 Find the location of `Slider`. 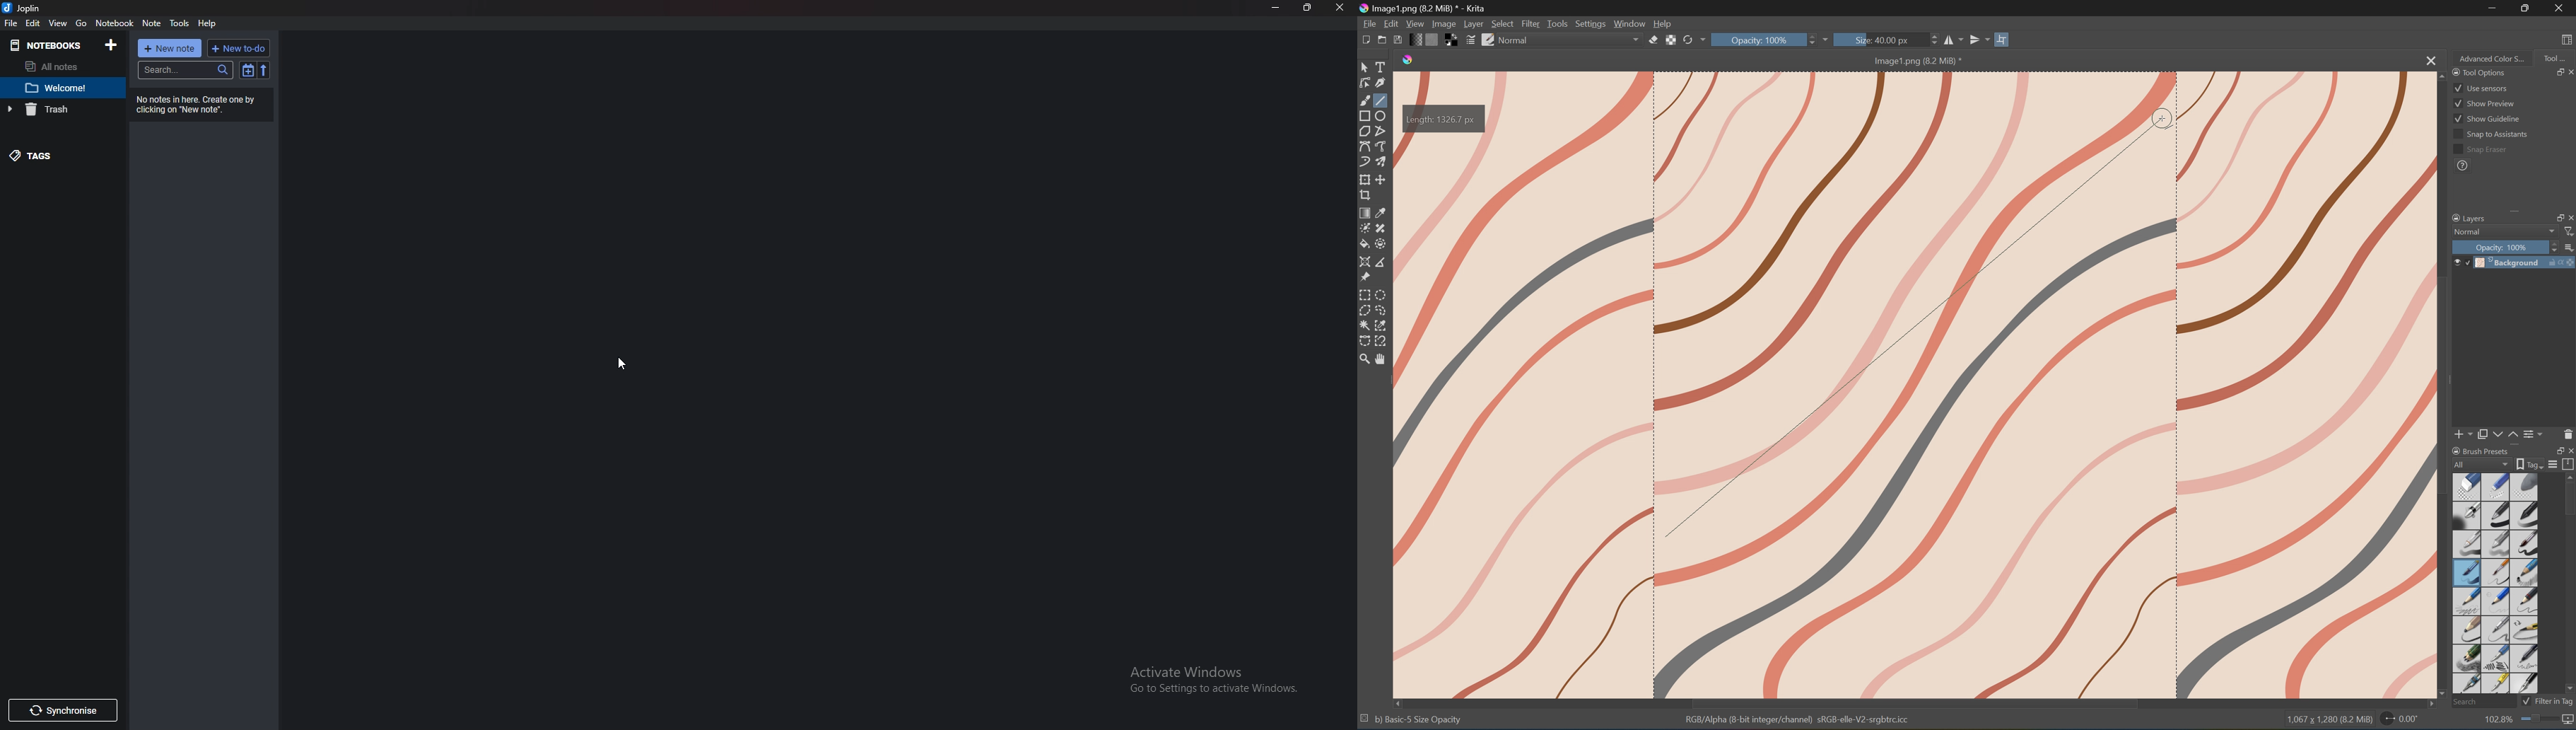

Slider is located at coordinates (2540, 719).